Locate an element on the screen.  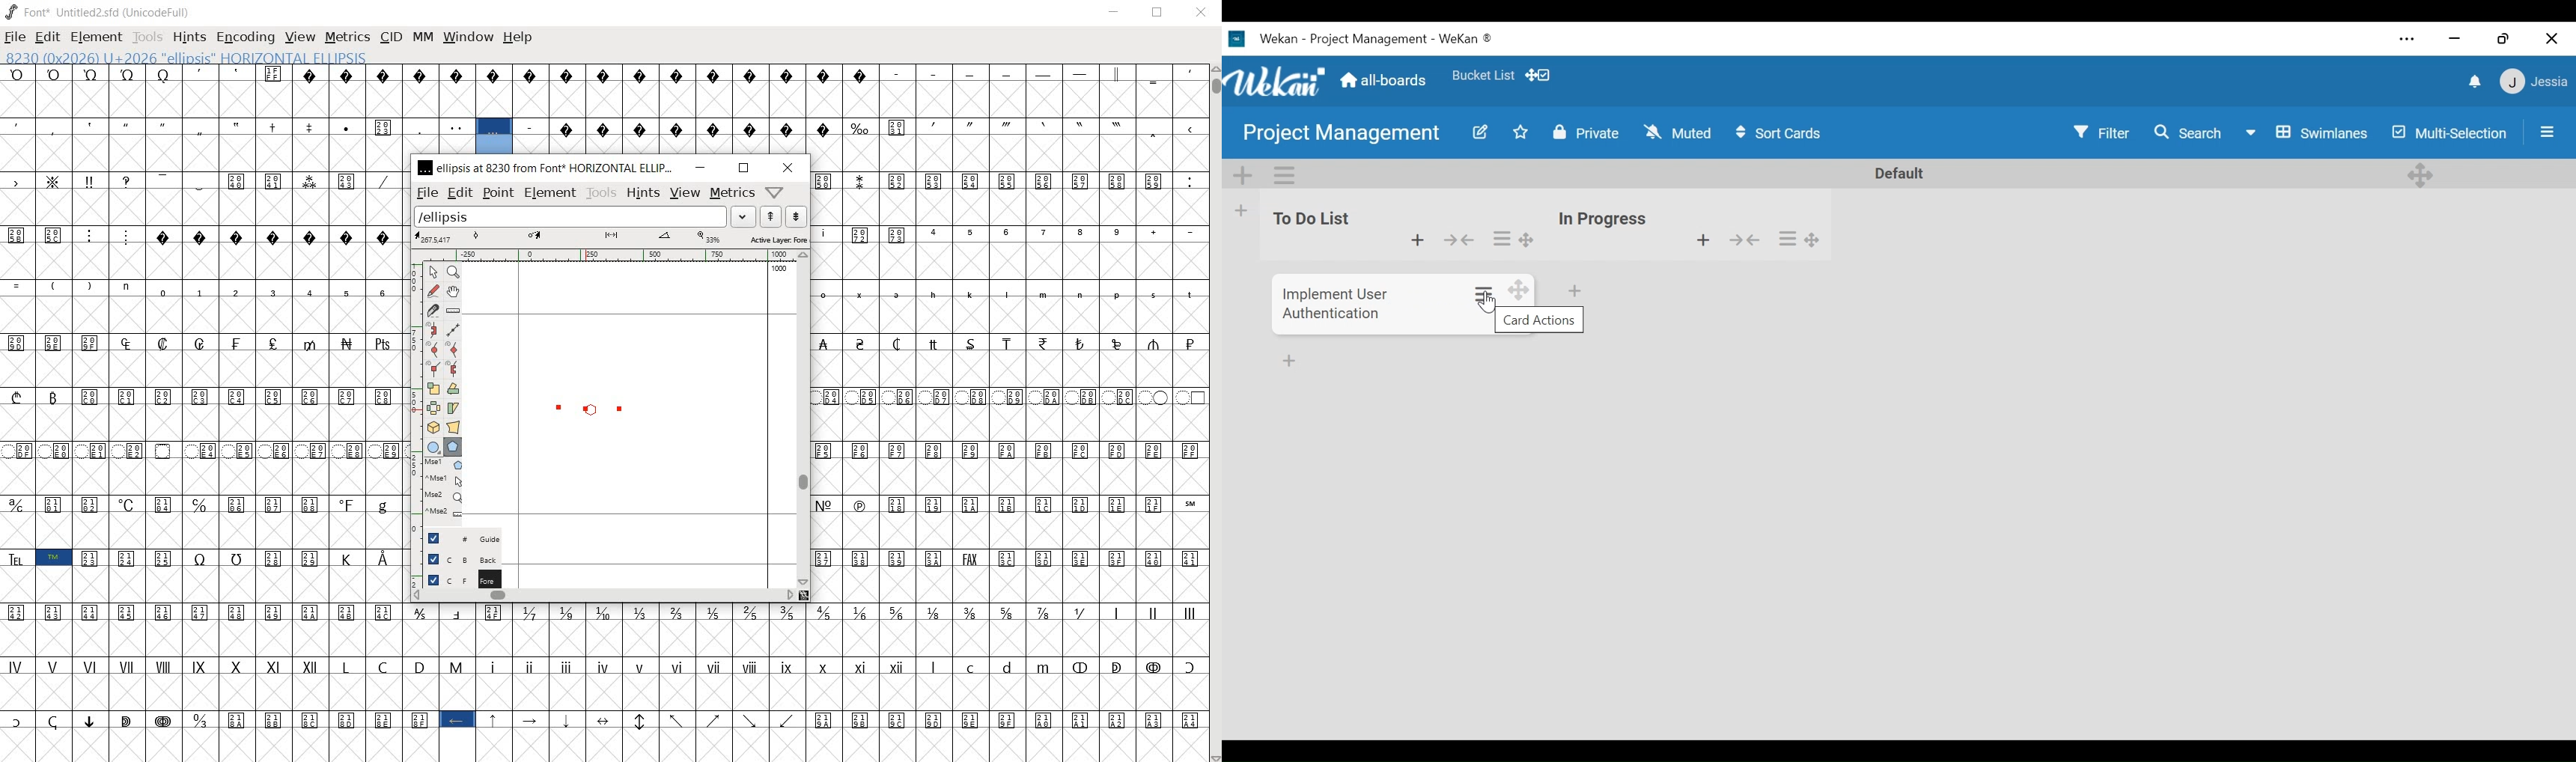
active layer: FOREGROUND is located at coordinates (612, 238).